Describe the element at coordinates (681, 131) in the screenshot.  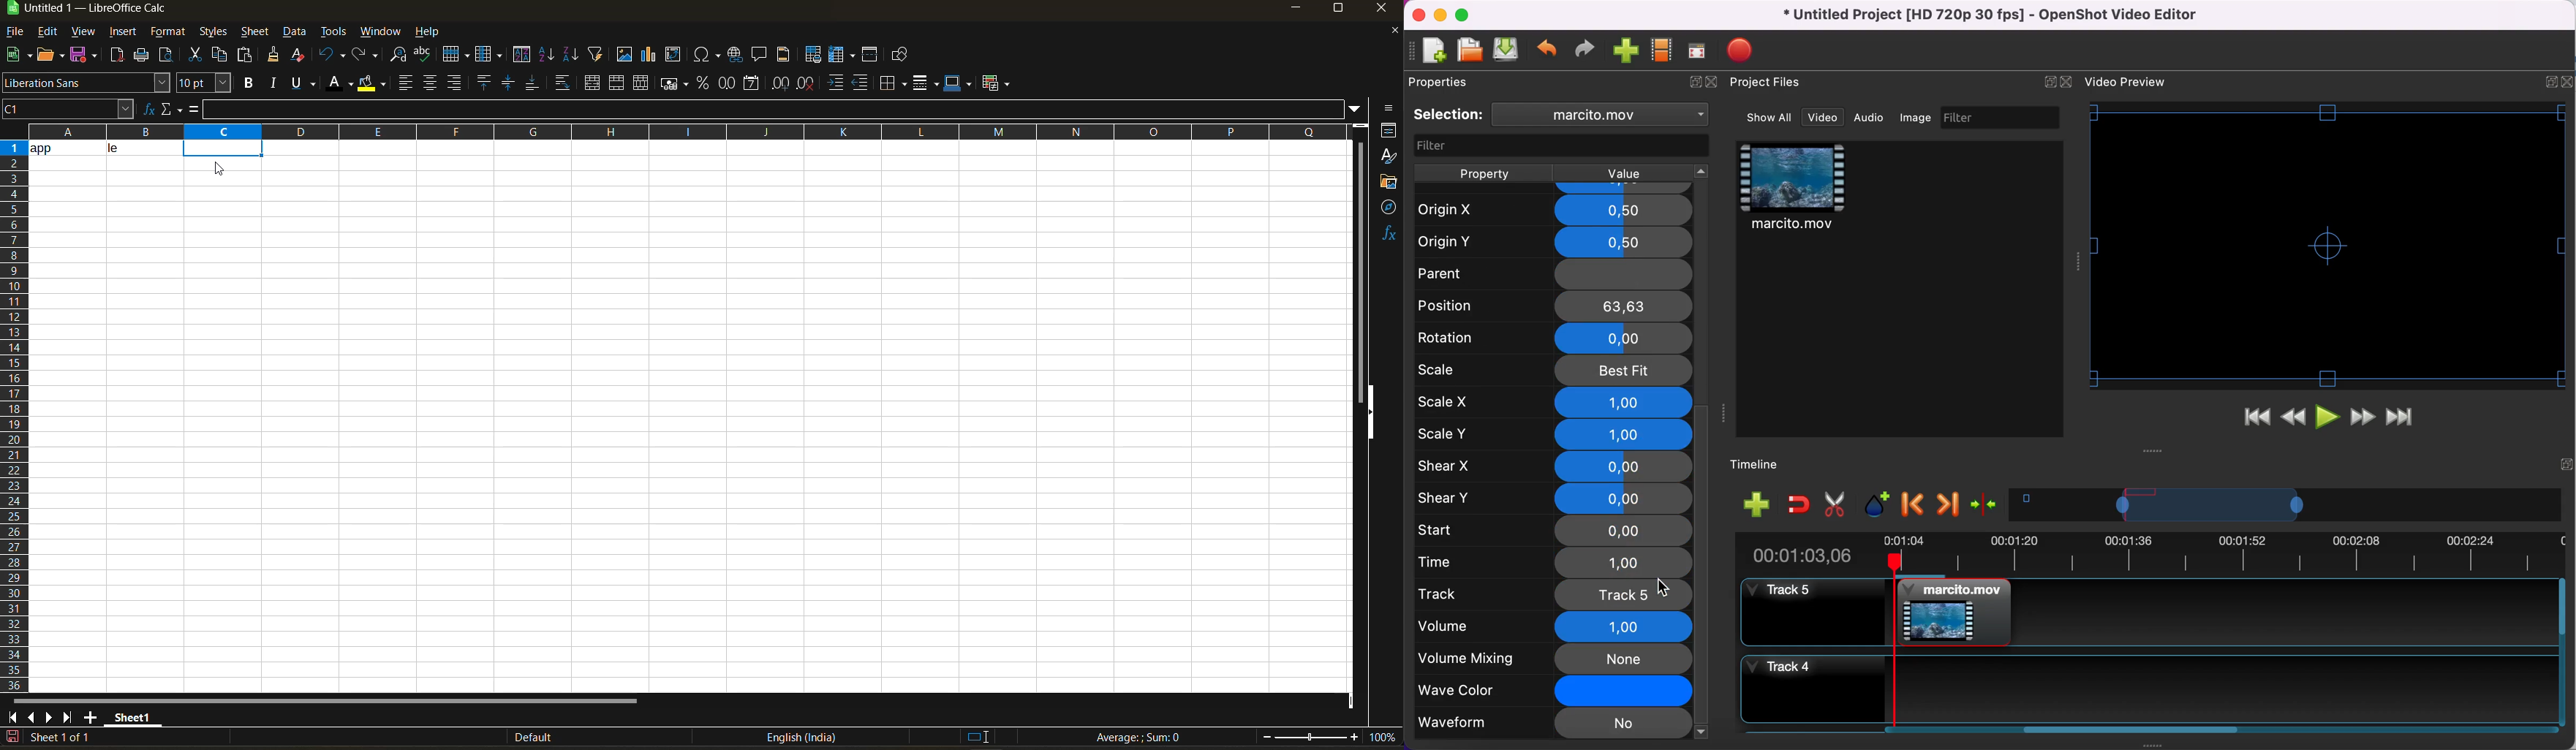
I see `rows` at that location.